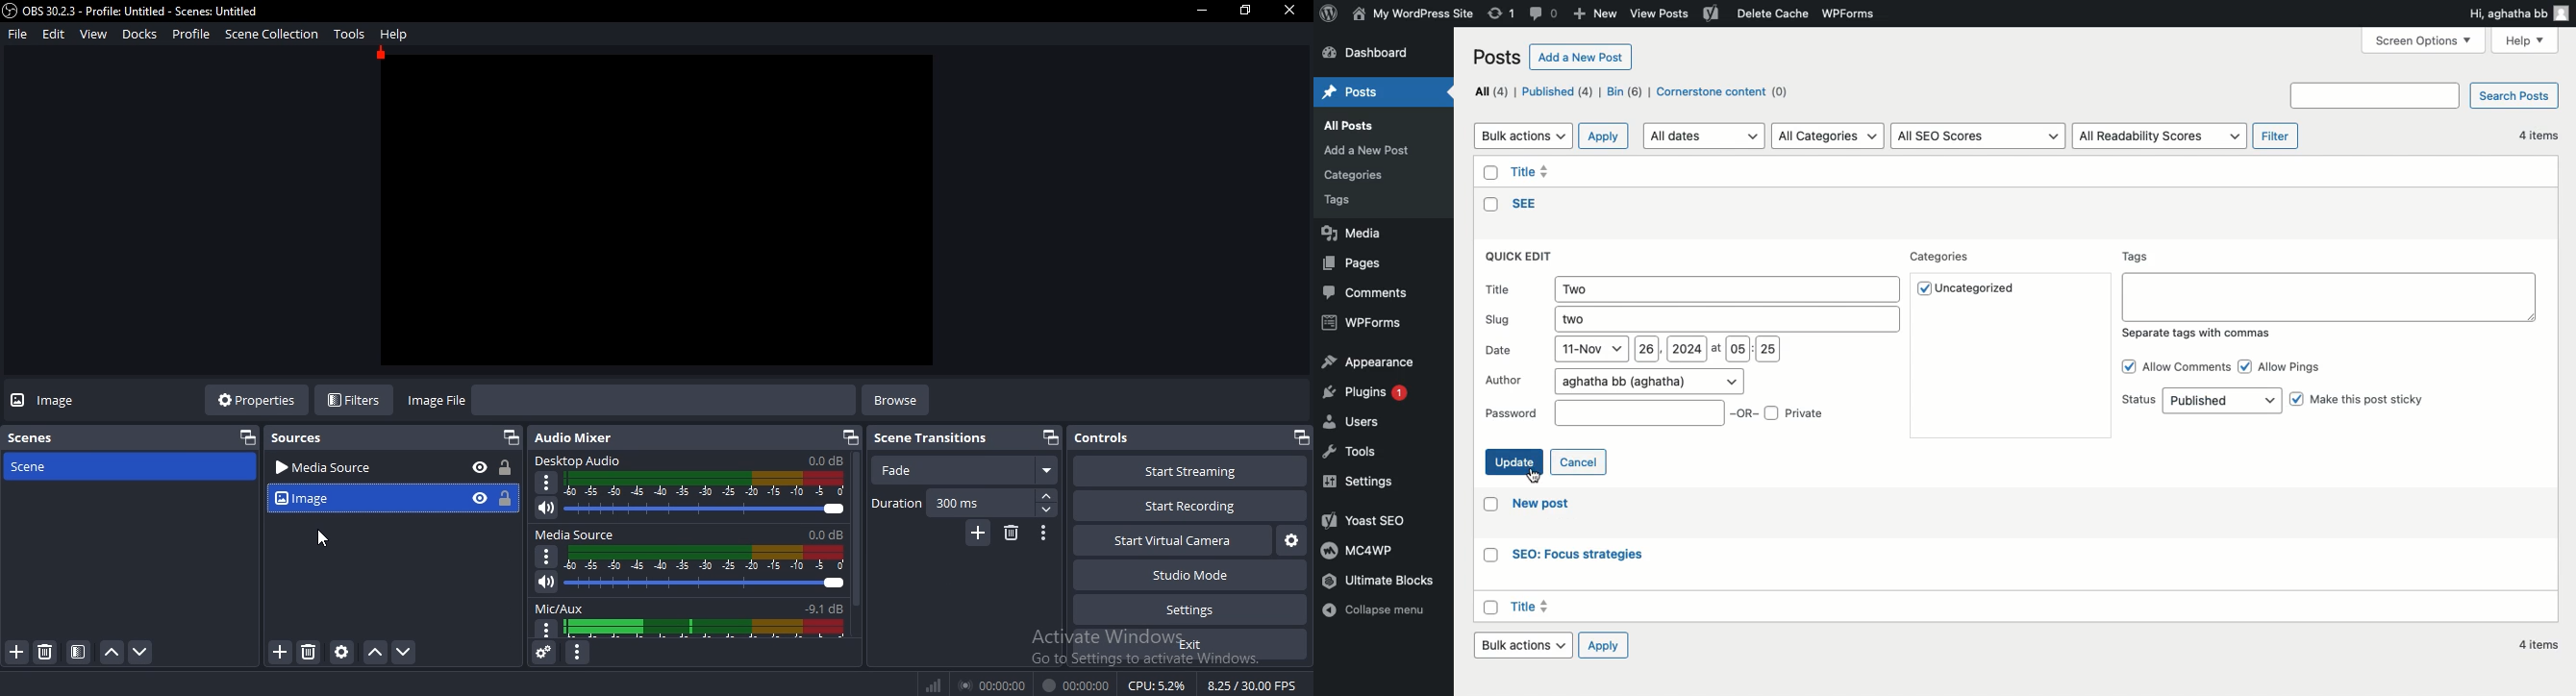 The width and height of the screenshot is (2576, 700). What do you see at coordinates (244, 438) in the screenshot?
I see `restore` at bounding box center [244, 438].